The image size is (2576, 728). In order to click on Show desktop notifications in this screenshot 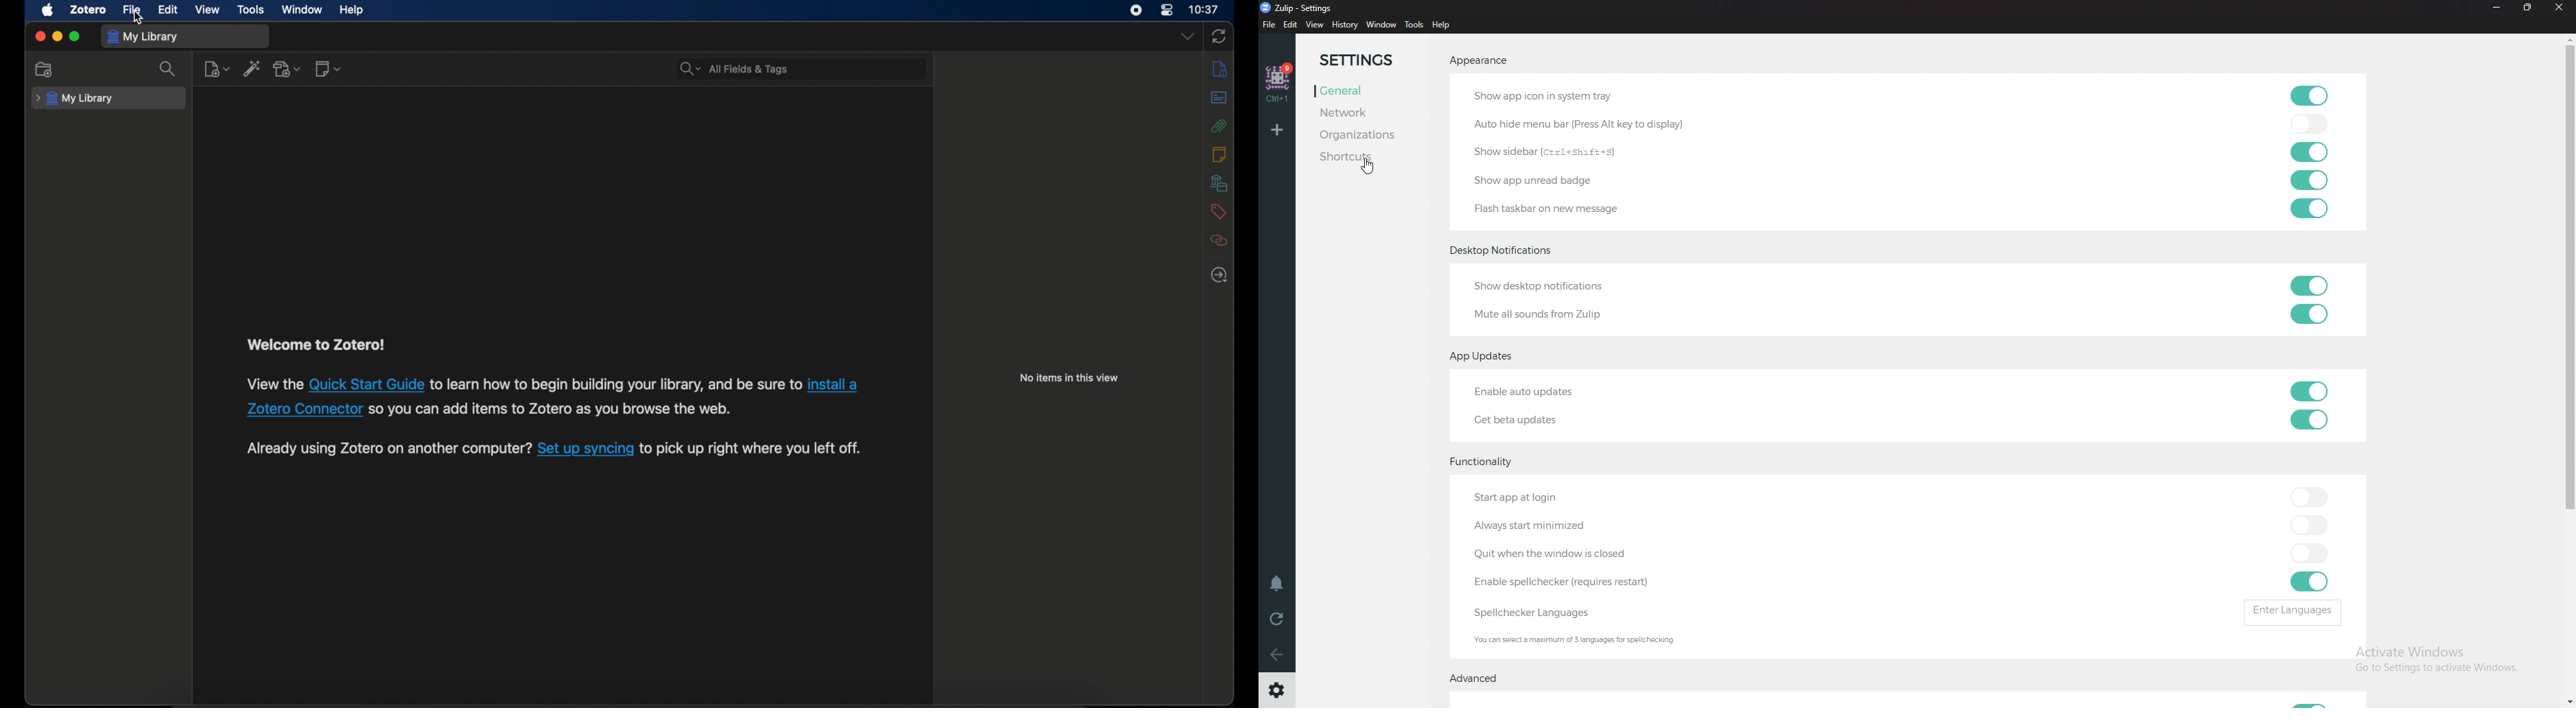, I will do `click(1561, 284)`.